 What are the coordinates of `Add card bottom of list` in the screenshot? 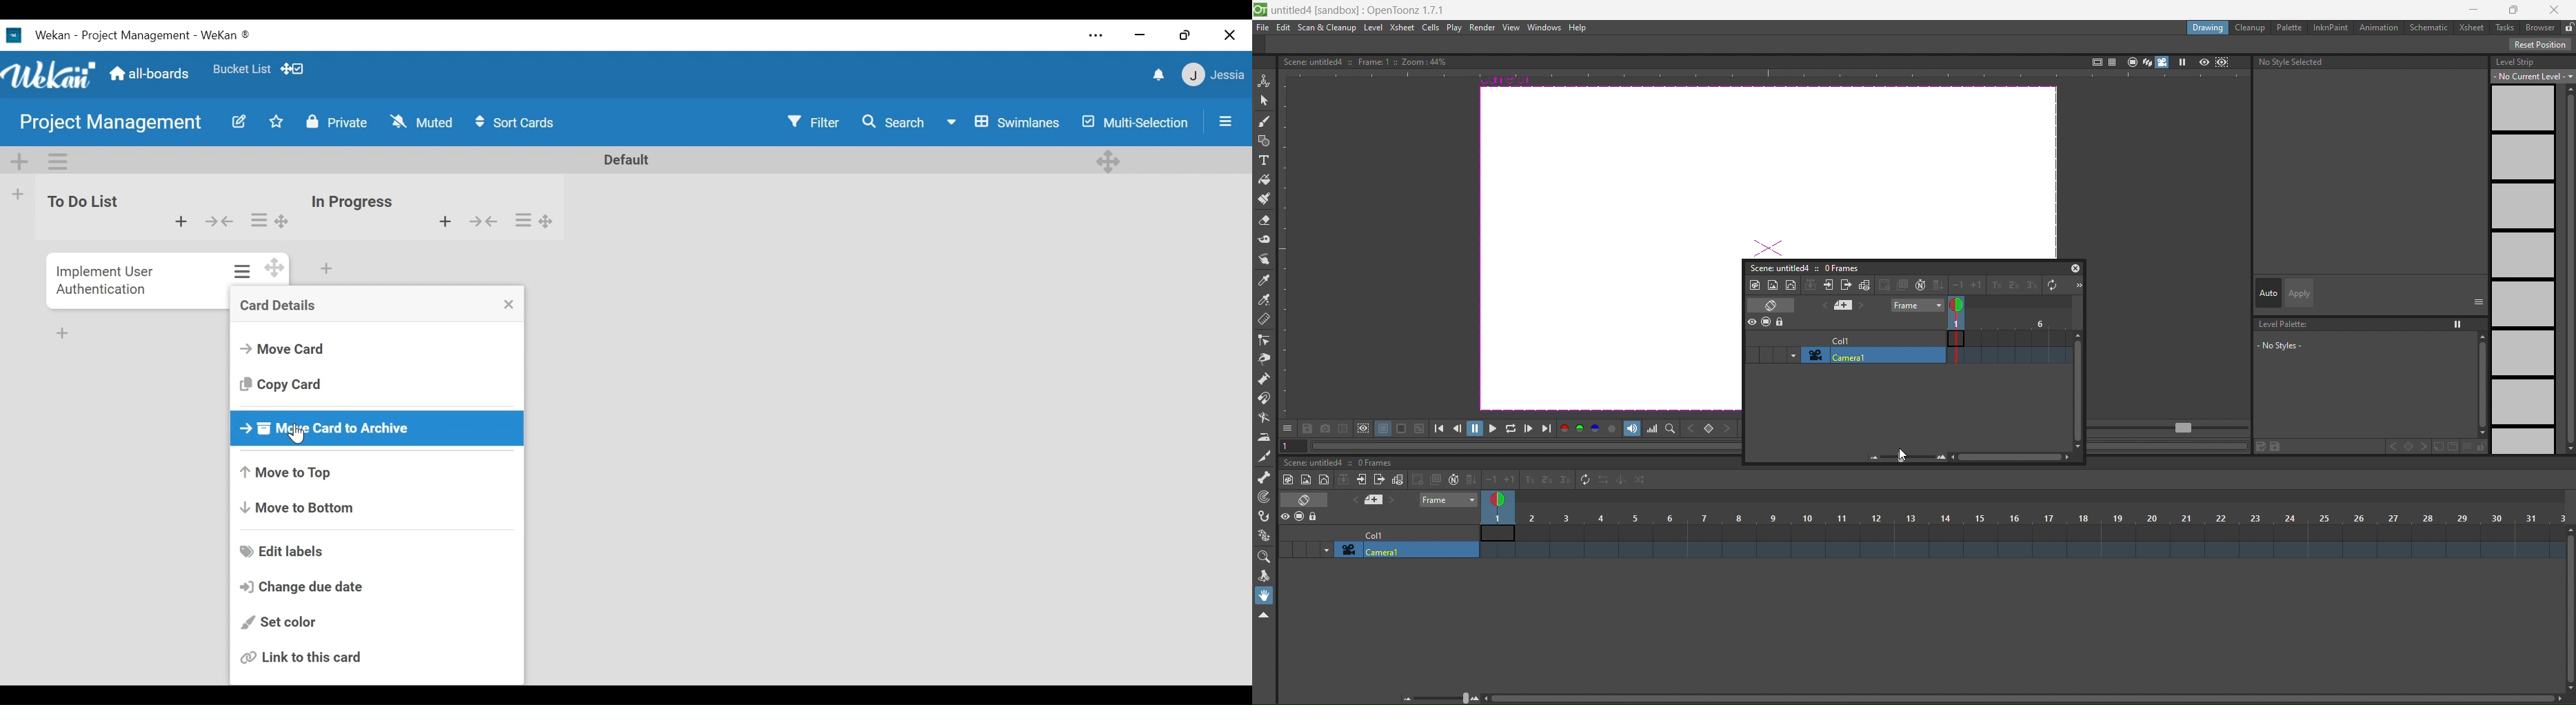 It's located at (328, 269).